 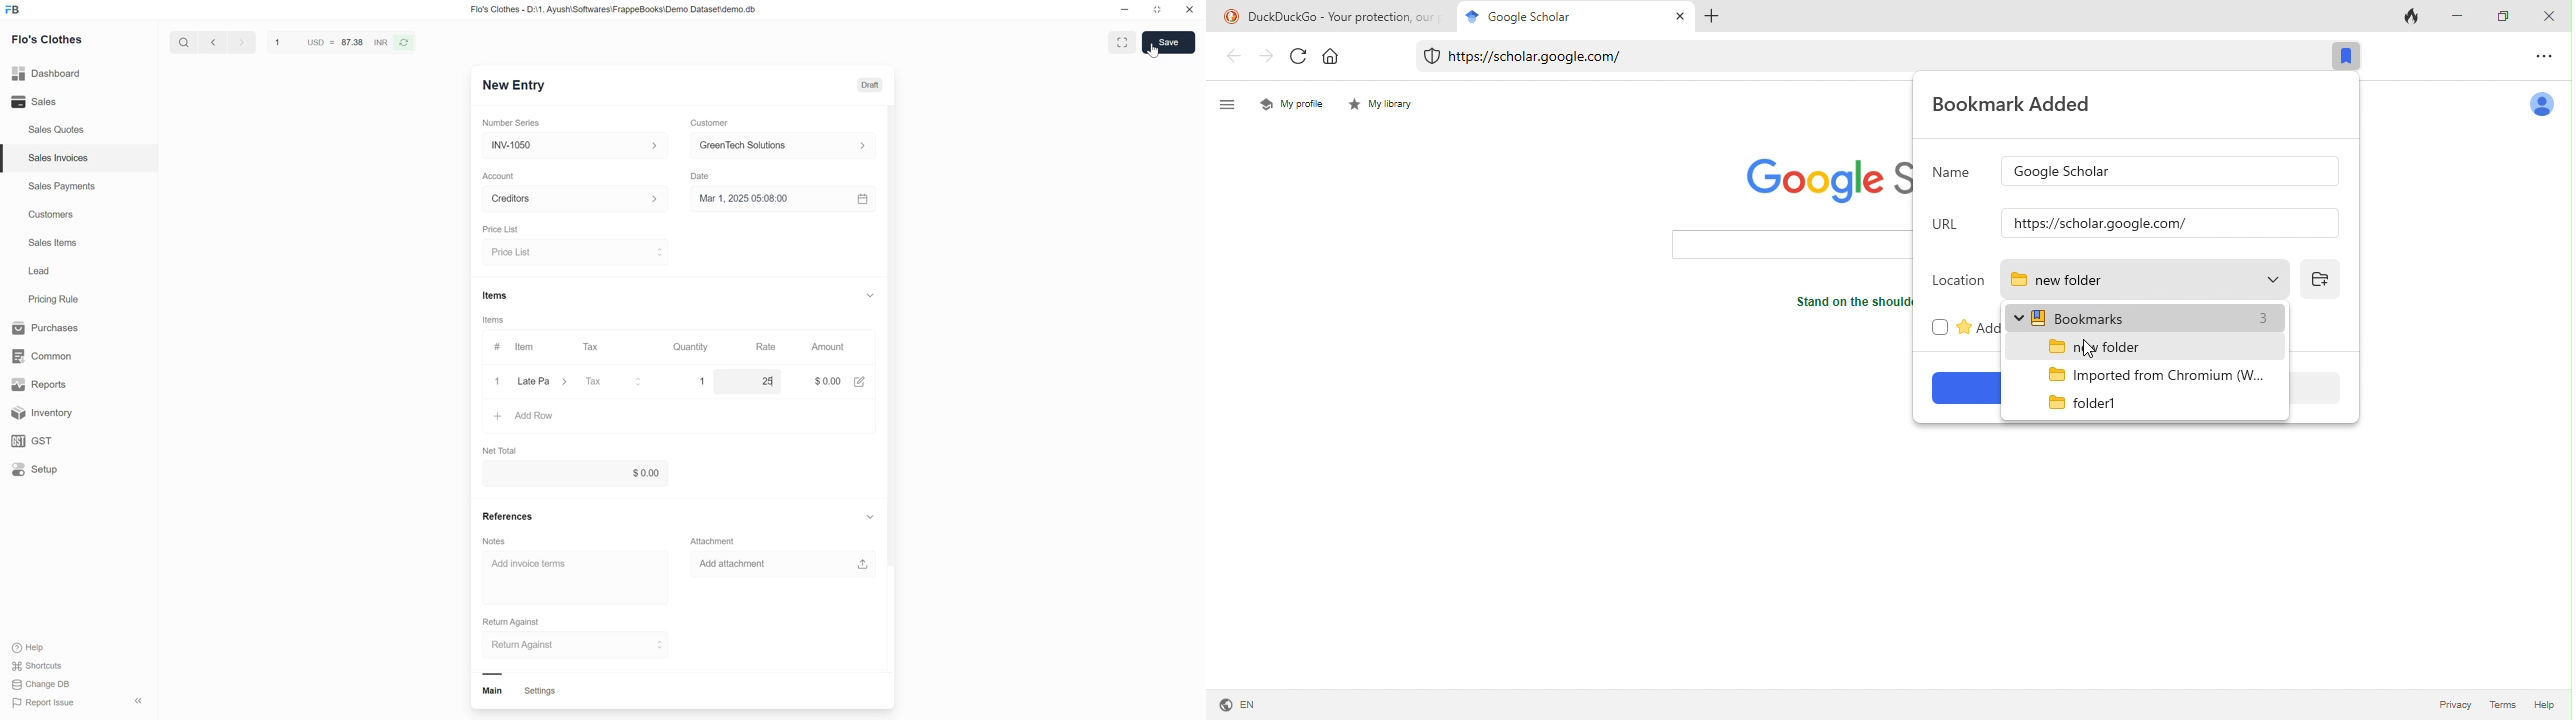 What do you see at coordinates (862, 382) in the screenshot?
I see `edit amount ` at bounding box center [862, 382].